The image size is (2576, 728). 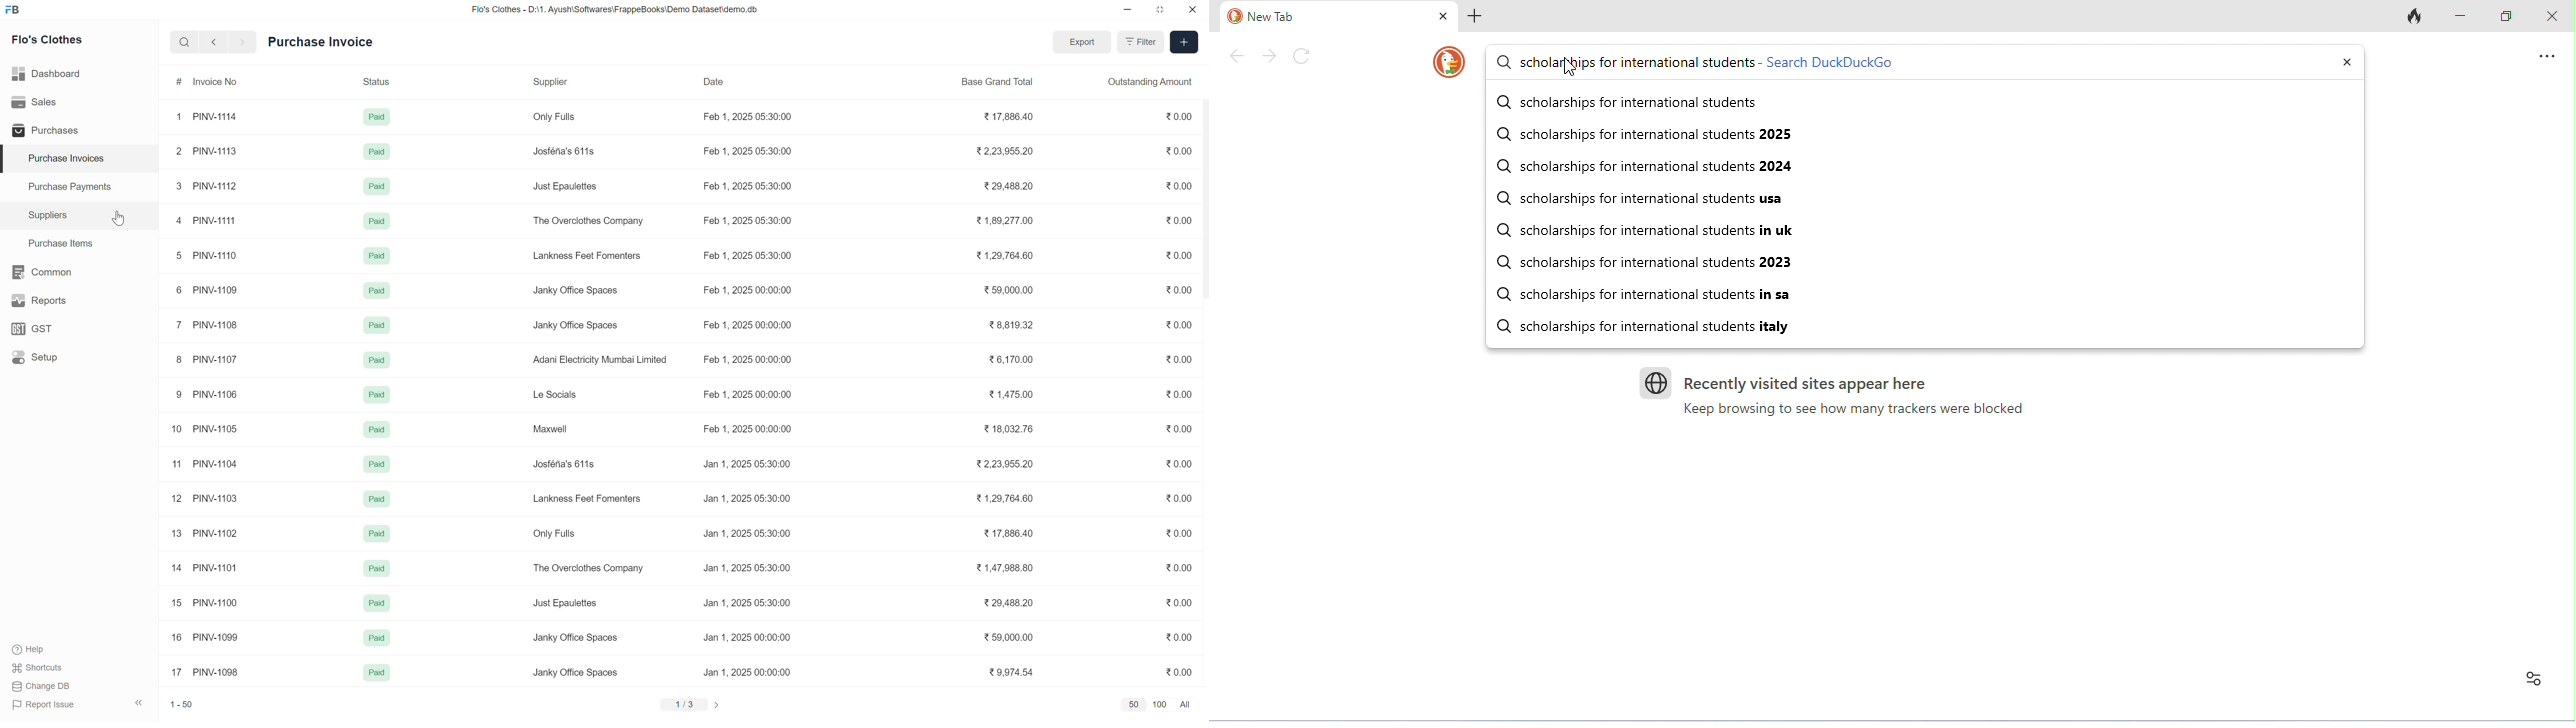 What do you see at coordinates (378, 672) in the screenshot?
I see `Paid` at bounding box center [378, 672].